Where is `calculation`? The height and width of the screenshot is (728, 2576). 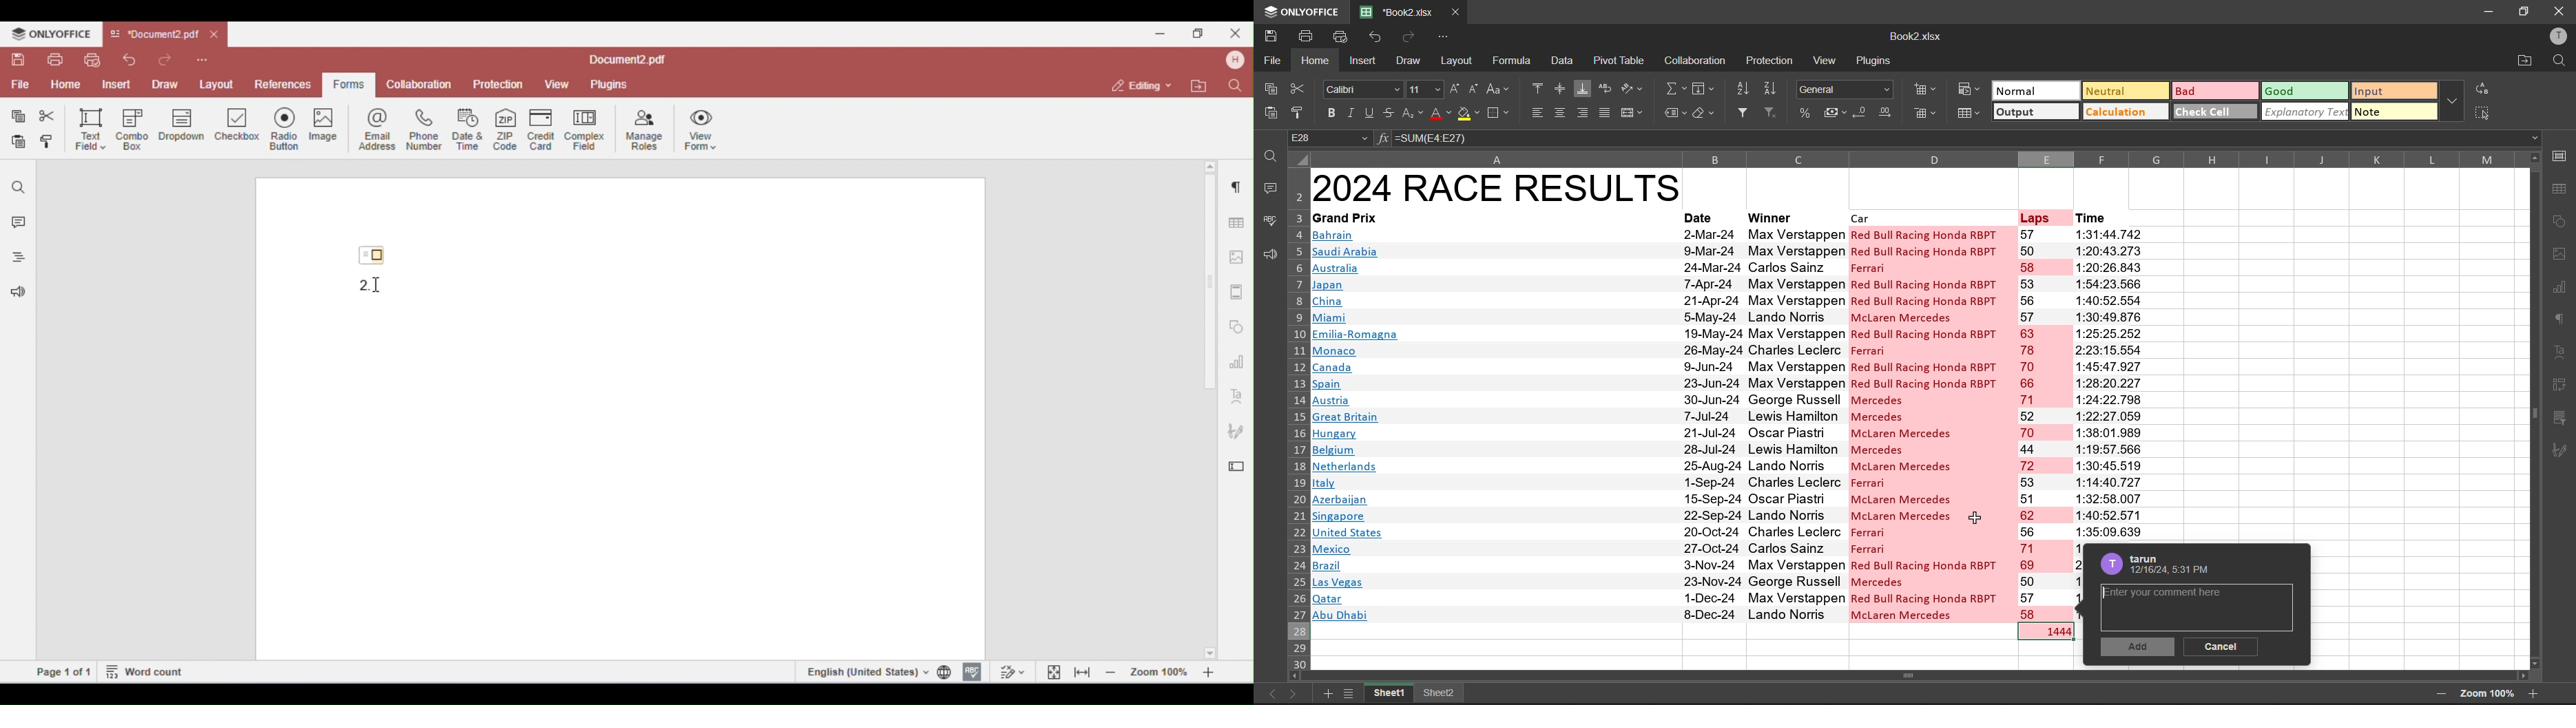
calculation is located at coordinates (2126, 112).